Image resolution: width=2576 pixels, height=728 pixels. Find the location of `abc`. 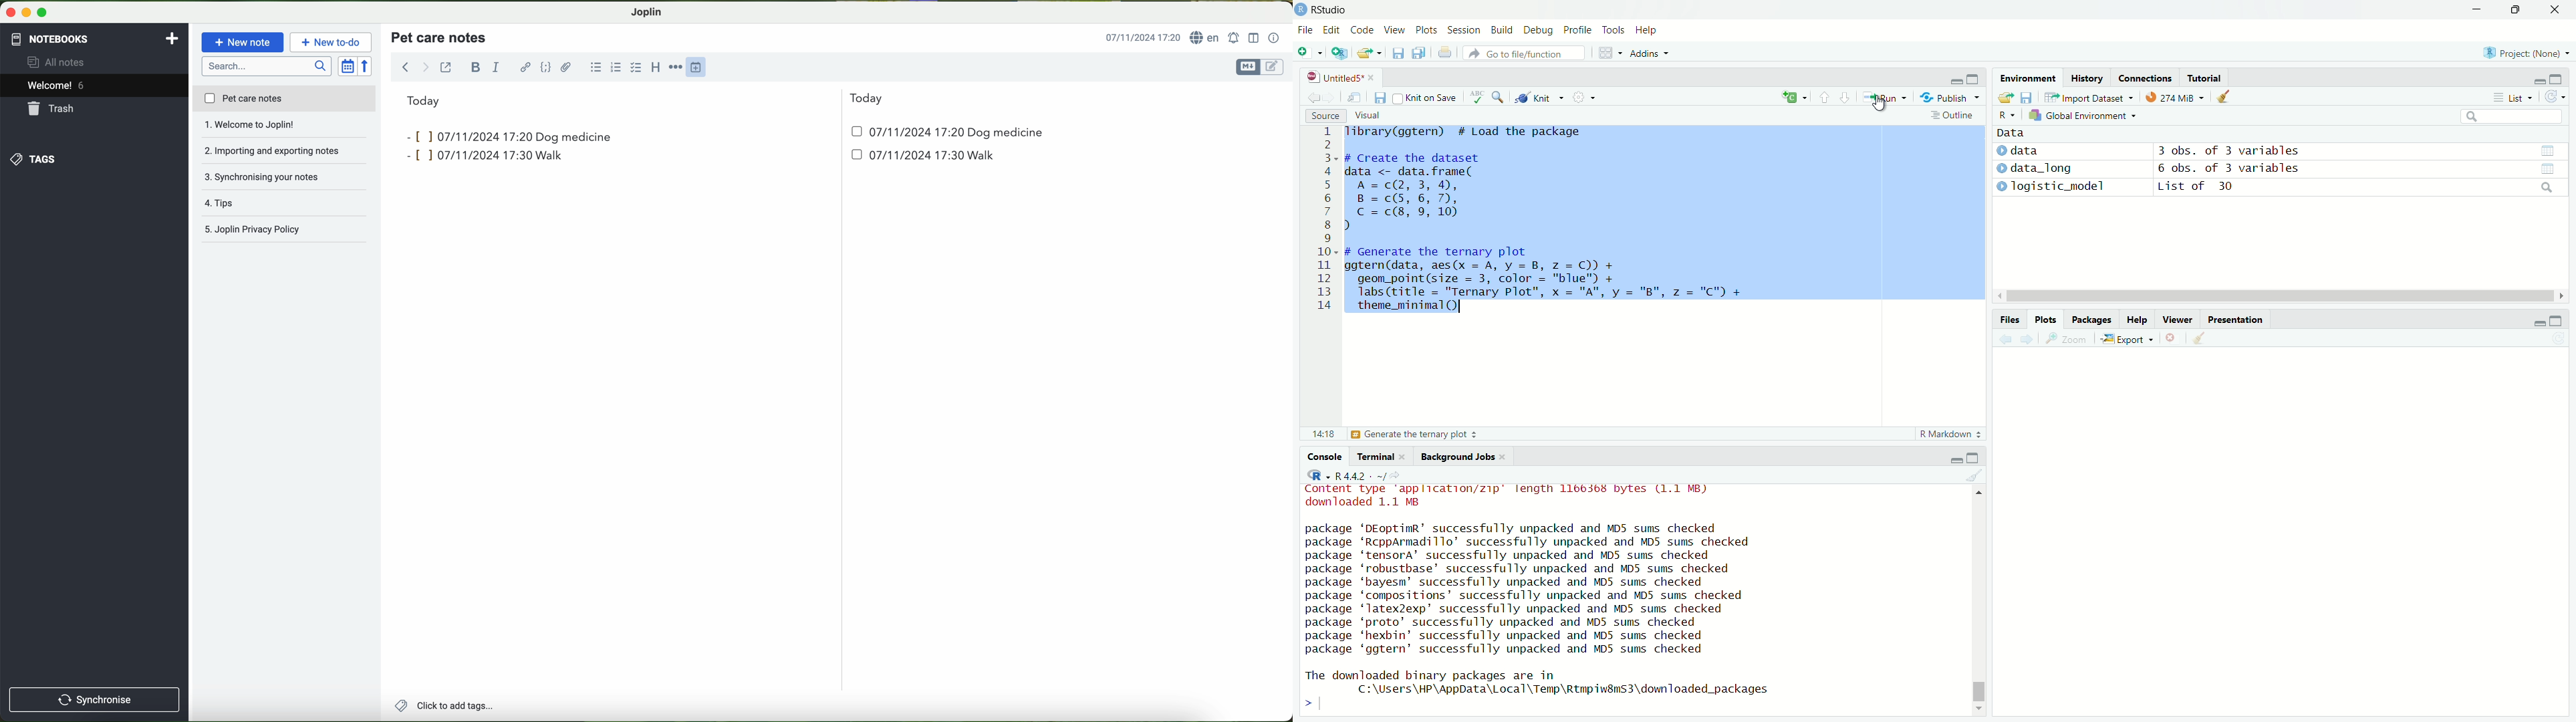

abc is located at coordinates (1477, 100).